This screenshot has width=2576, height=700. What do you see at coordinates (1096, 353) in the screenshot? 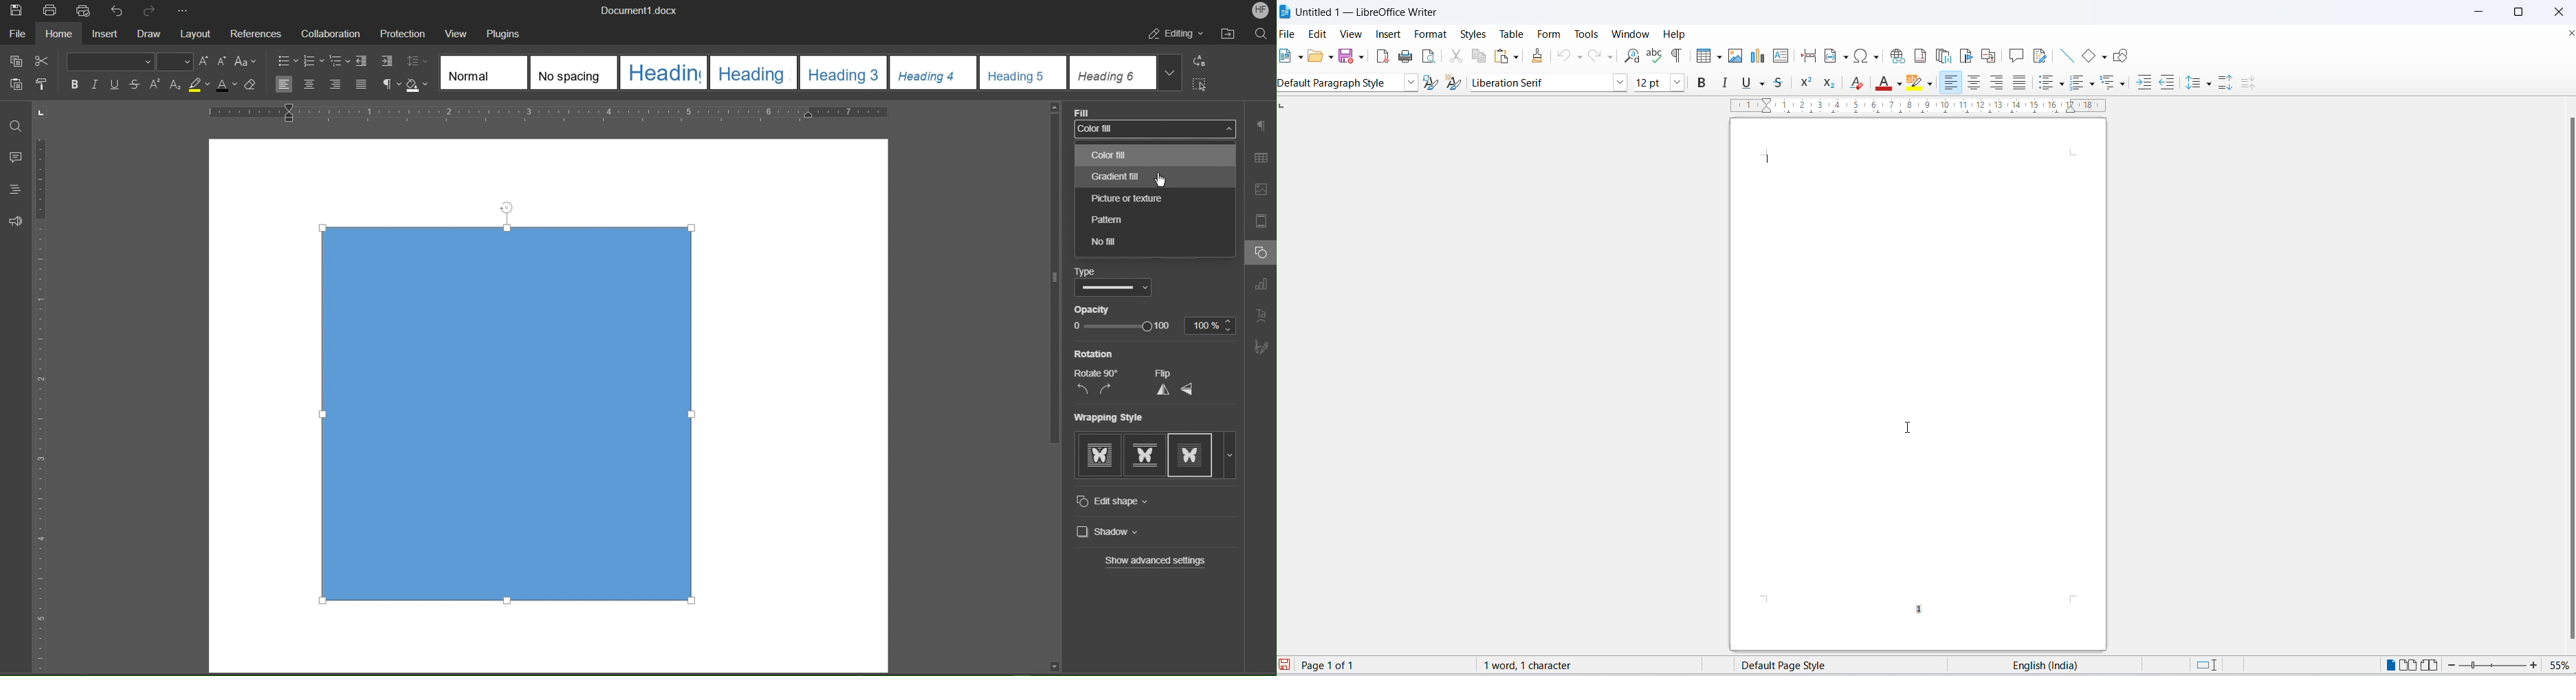
I see `Rotation` at bounding box center [1096, 353].